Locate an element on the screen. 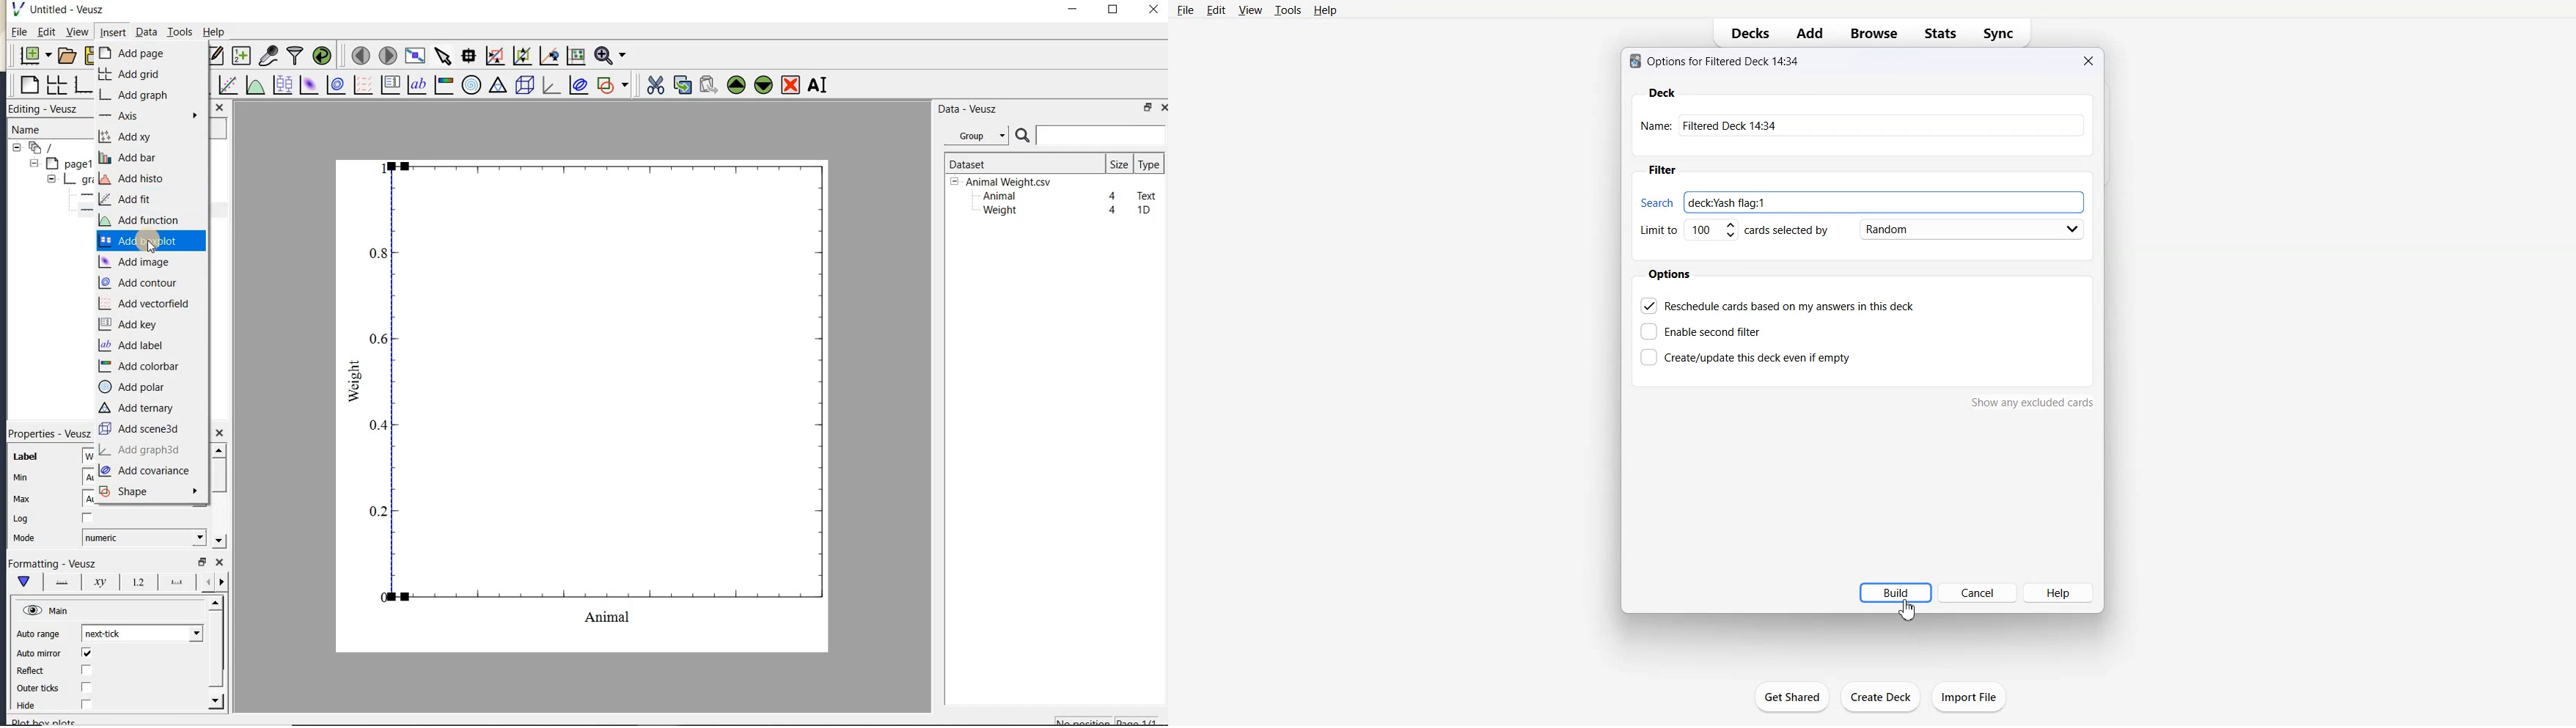 The width and height of the screenshot is (2576, 728). 3d graph is located at coordinates (549, 85).